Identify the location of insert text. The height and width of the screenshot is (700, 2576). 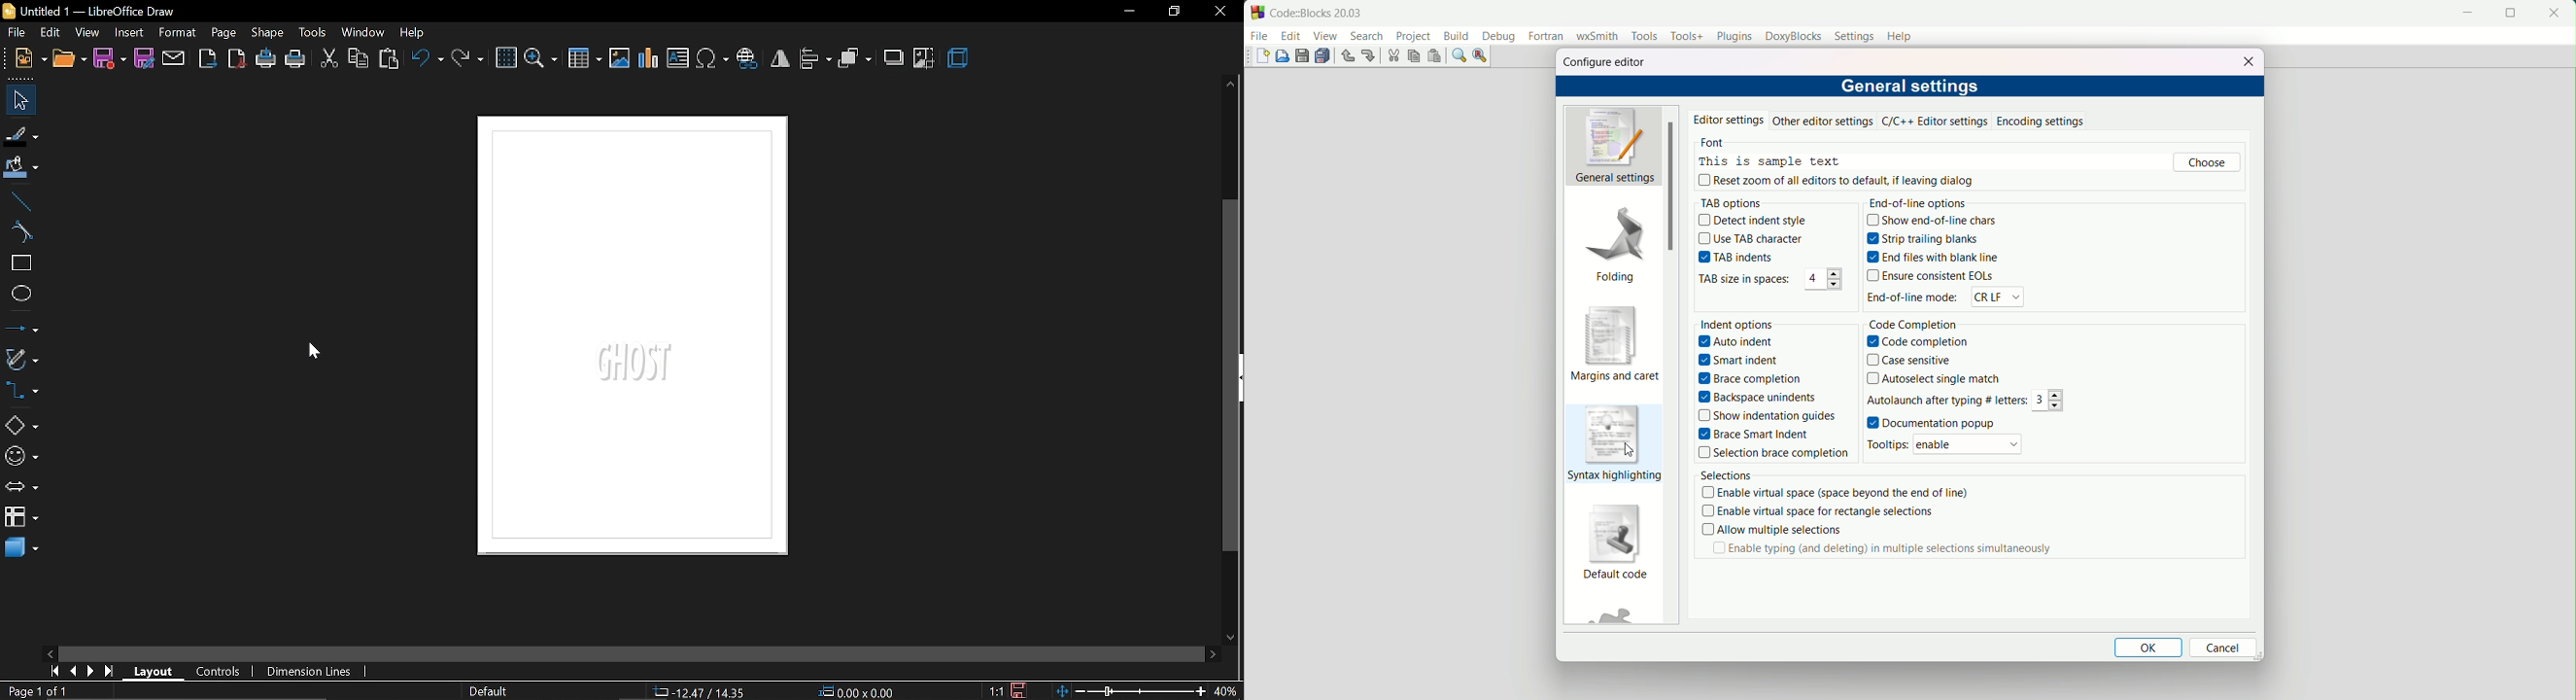
(679, 58).